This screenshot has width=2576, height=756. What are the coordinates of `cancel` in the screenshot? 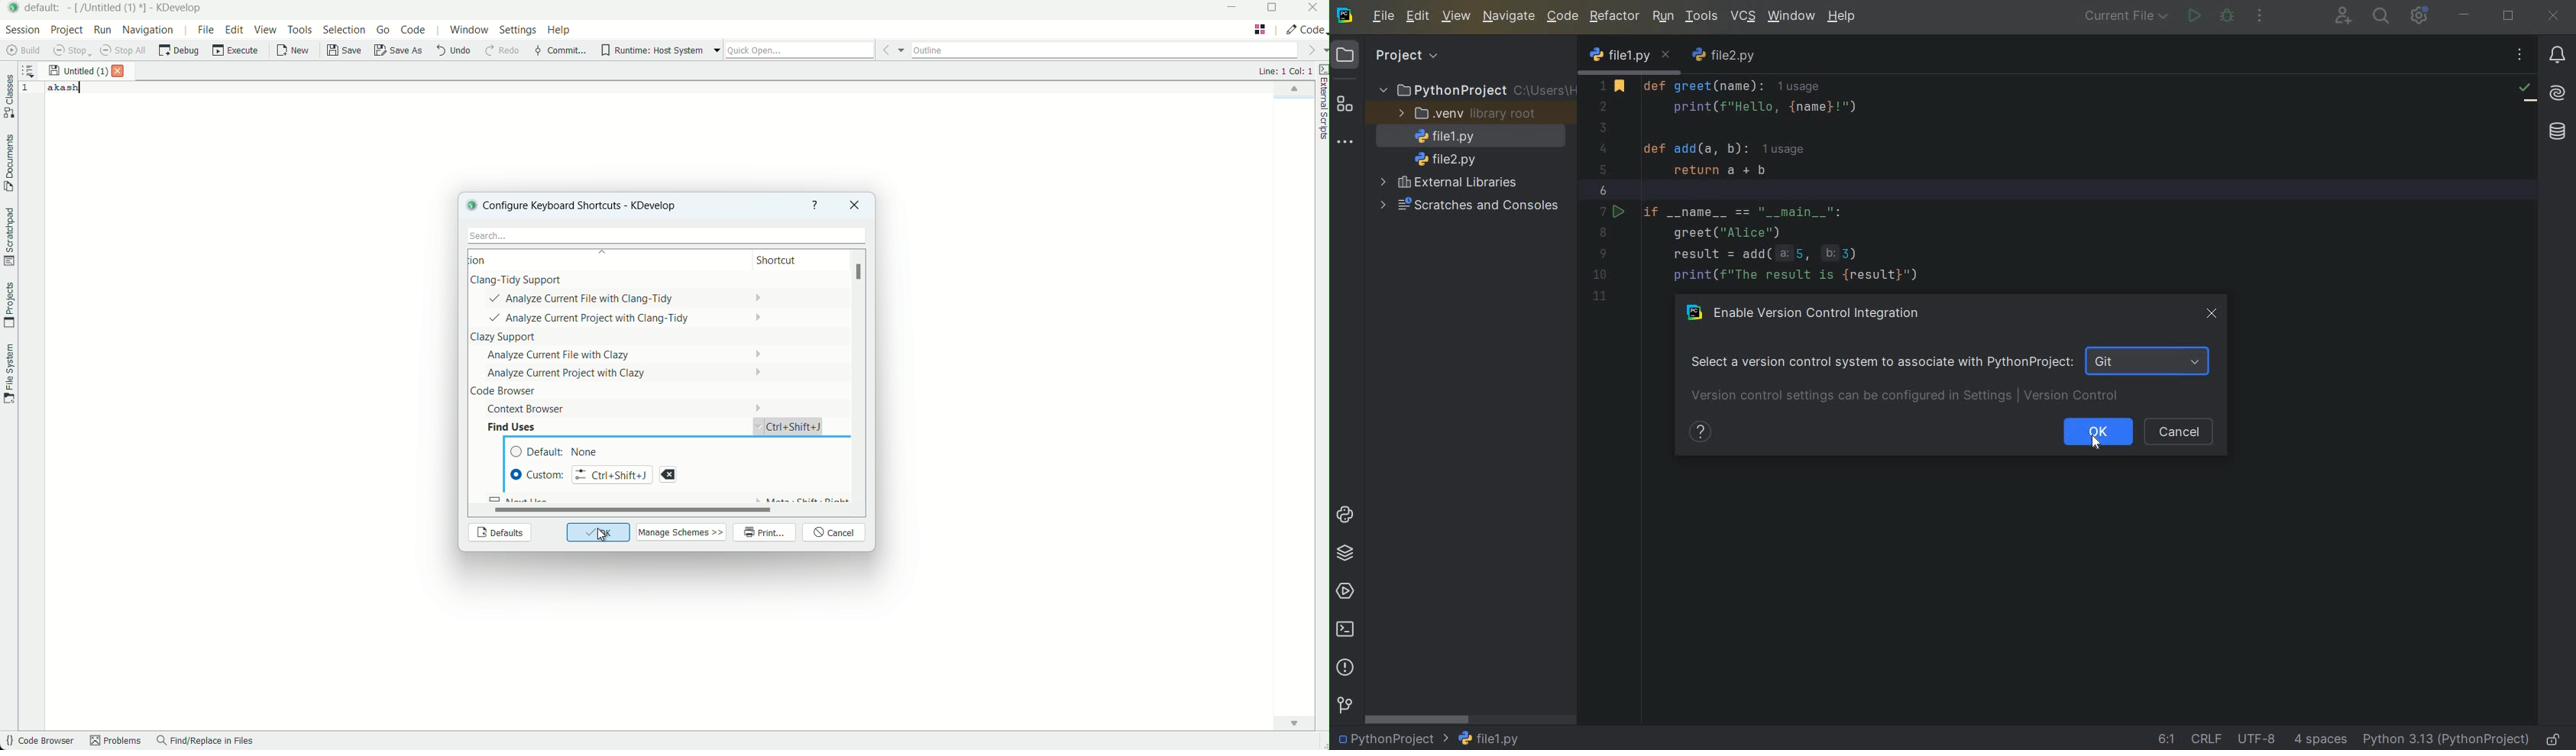 It's located at (2179, 432).